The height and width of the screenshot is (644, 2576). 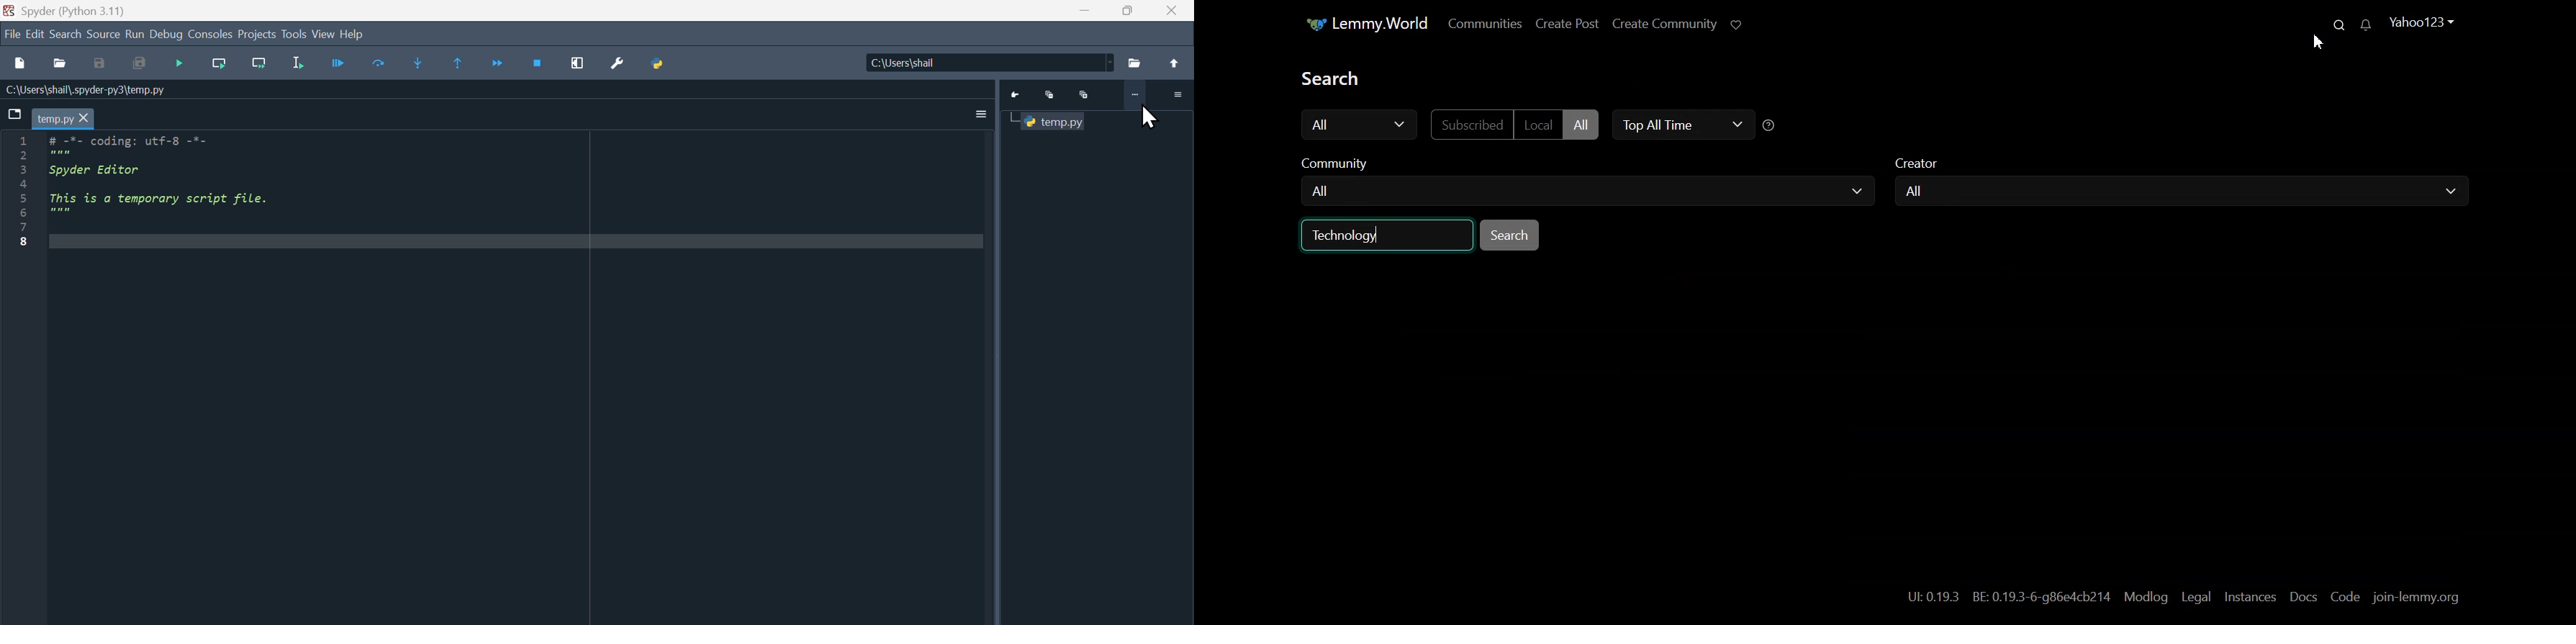 What do you see at coordinates (1582, 125) in the screenshot?
I see `All` at bounding box center [1582, 125].